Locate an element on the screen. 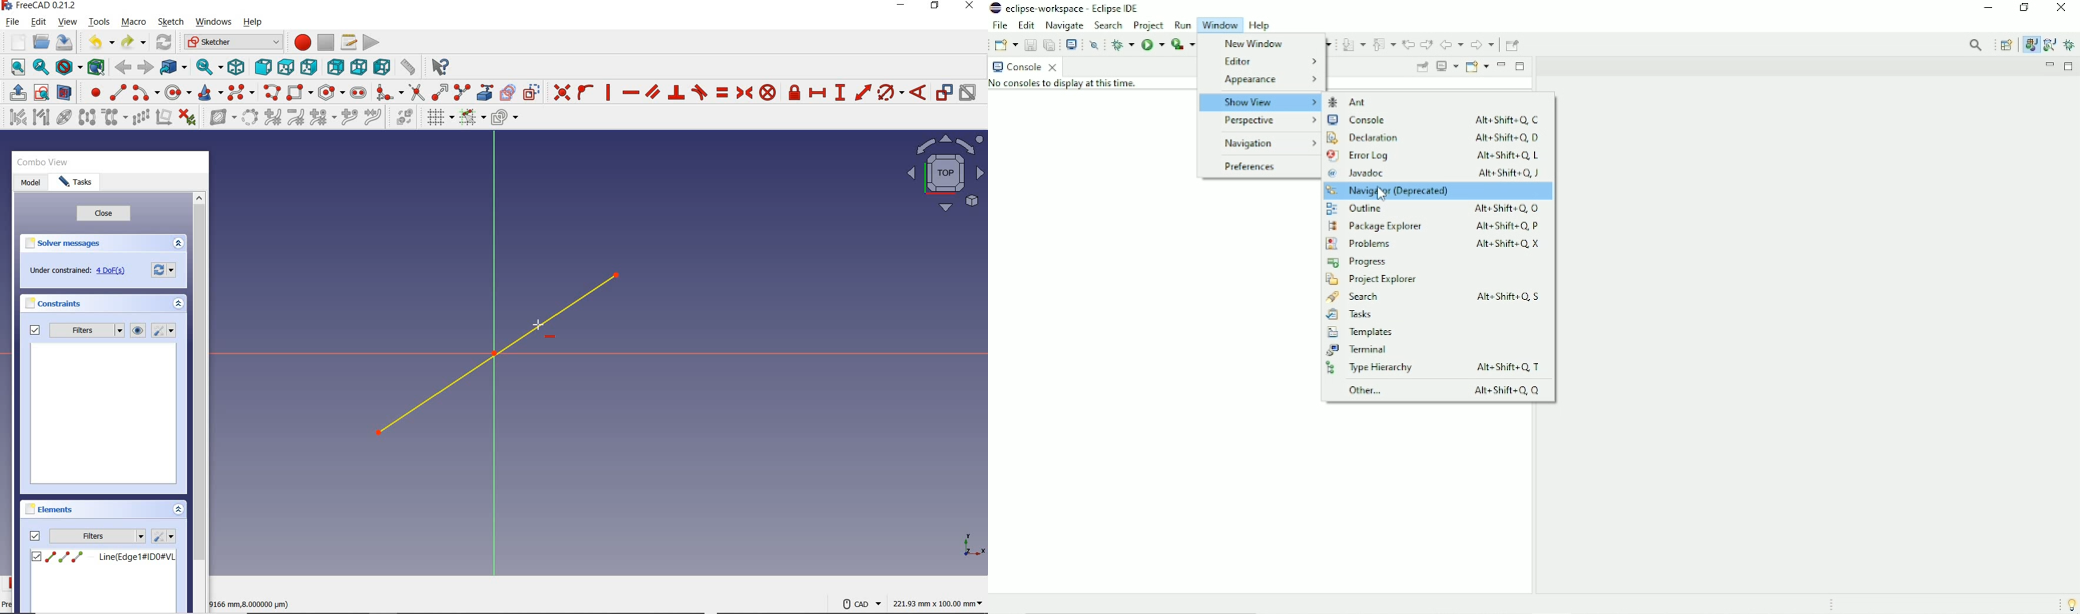 The width and height of the screenshot is (2100, 616). FILTERS is located at coordinates (98, 536).